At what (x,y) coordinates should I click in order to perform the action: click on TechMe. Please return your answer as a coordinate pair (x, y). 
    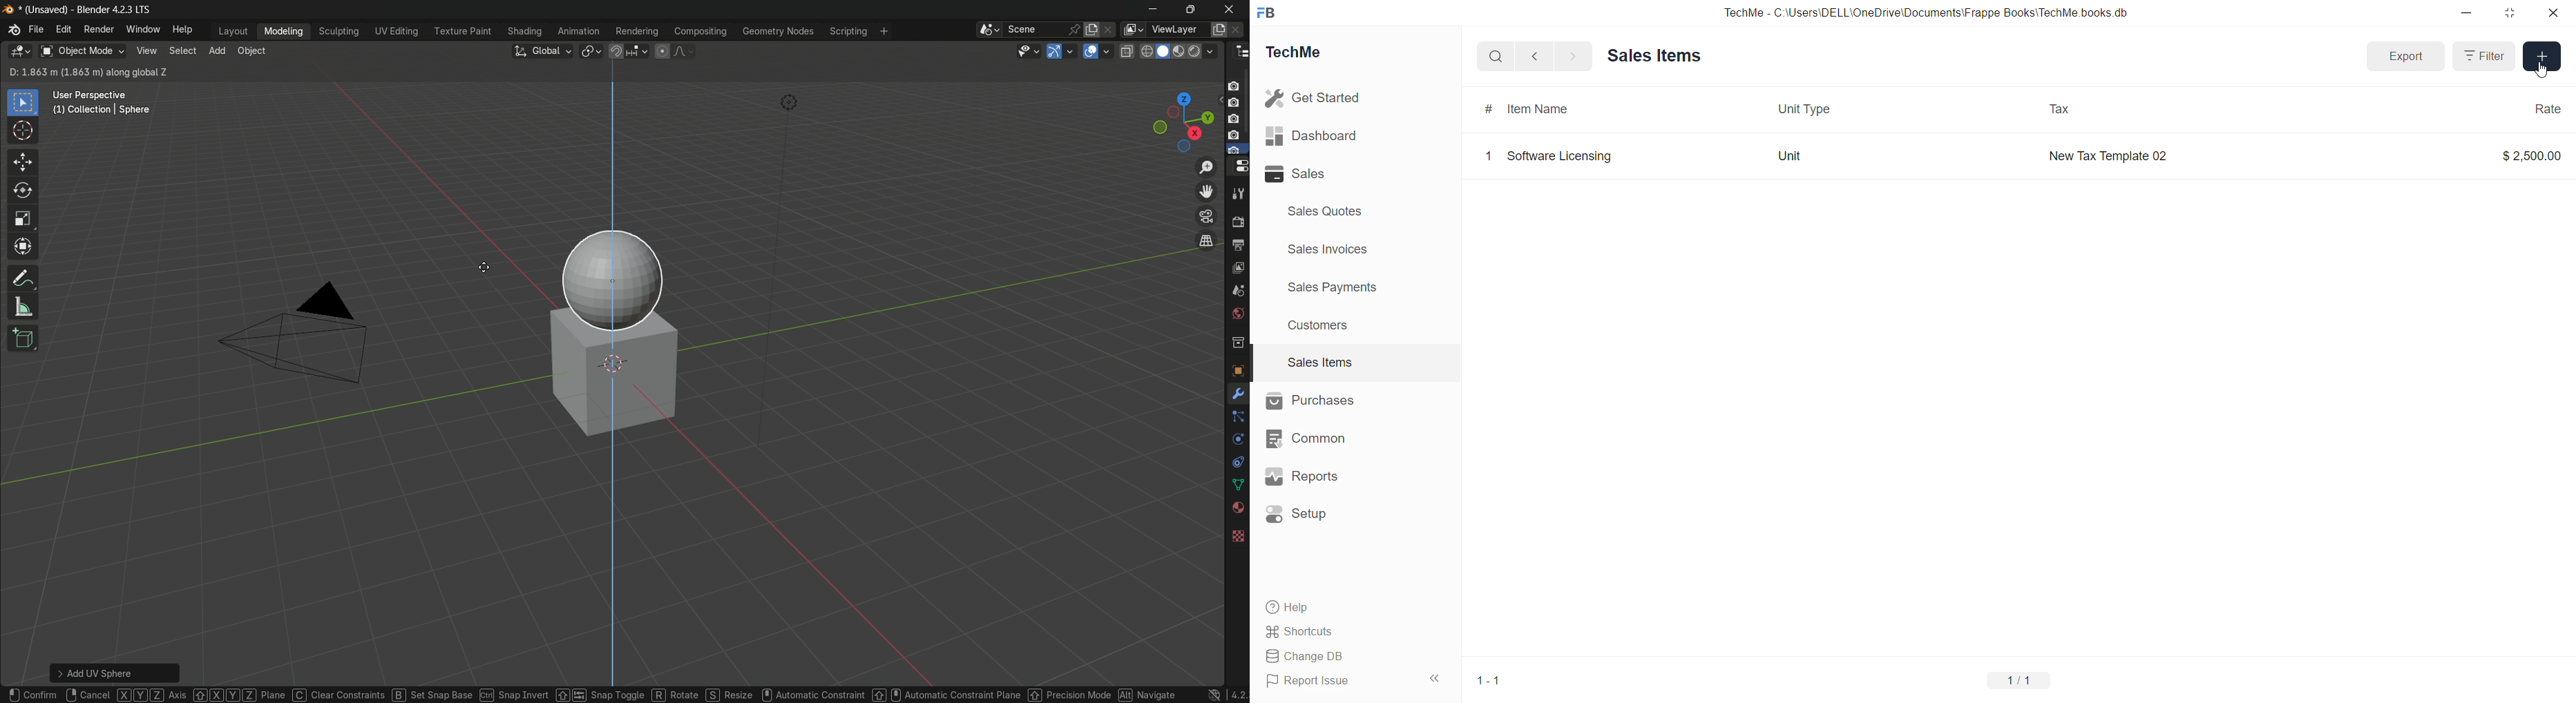
    Looking at the image, I should click on (1298, 50).